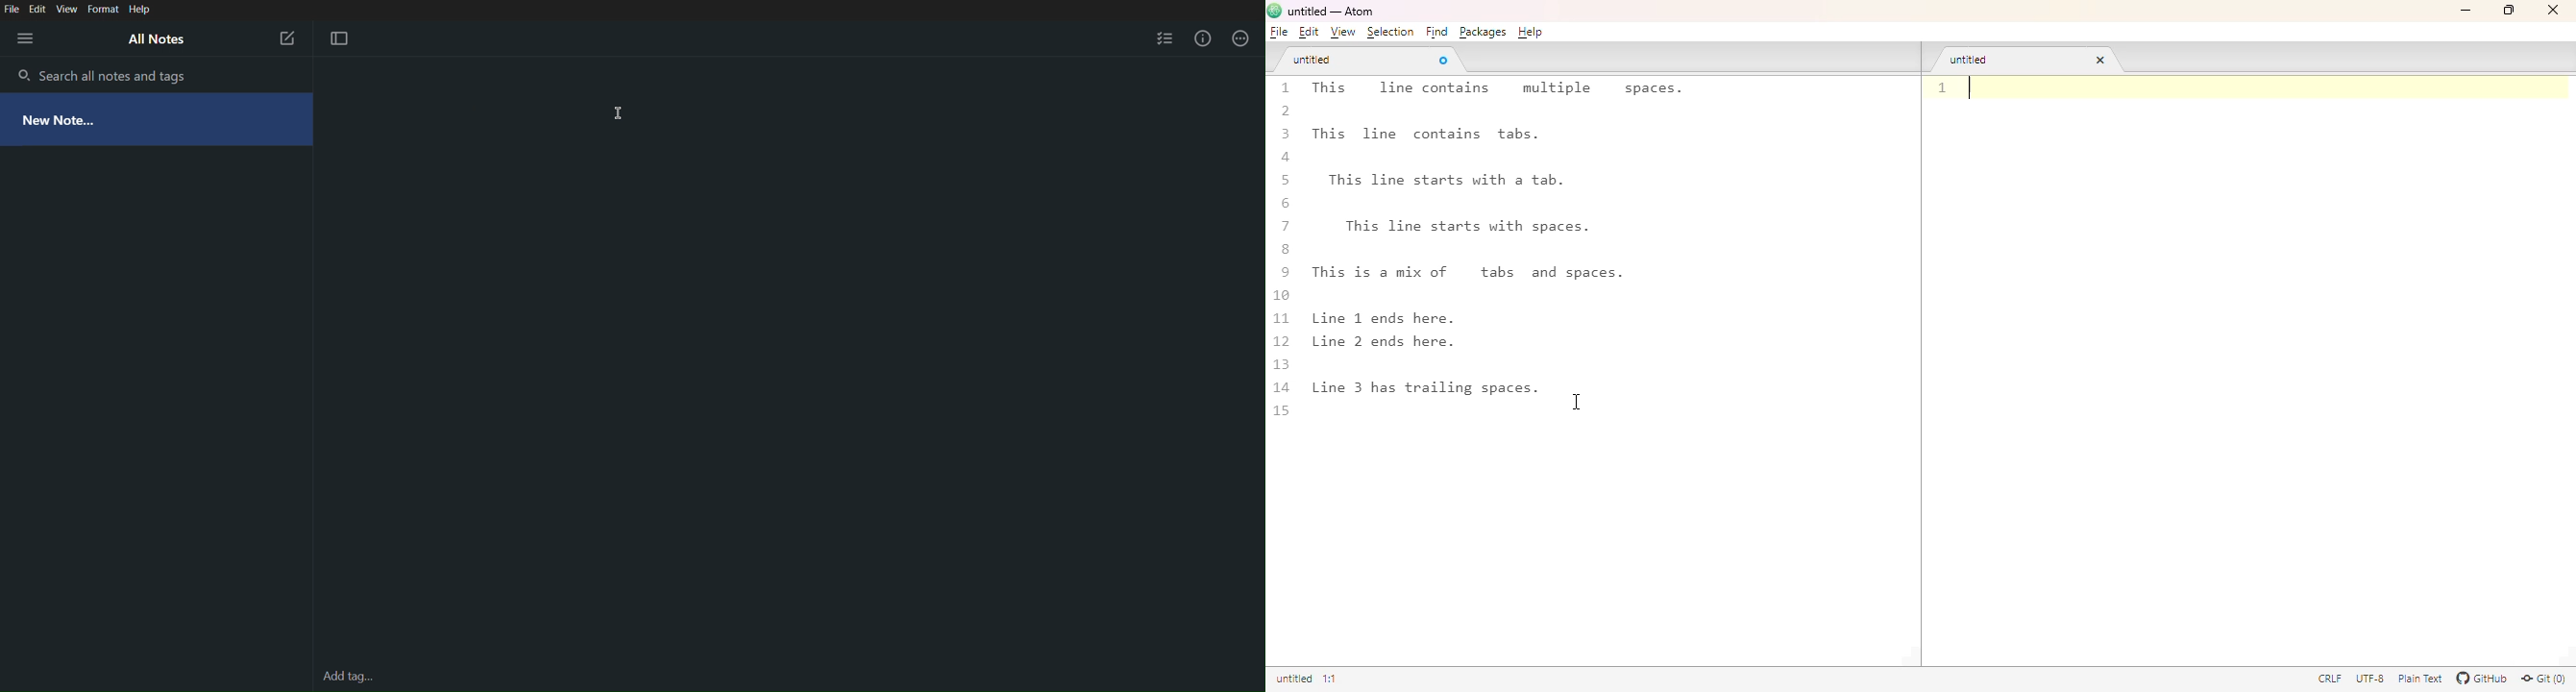  I want to click on close tab, so click(1443, 60).